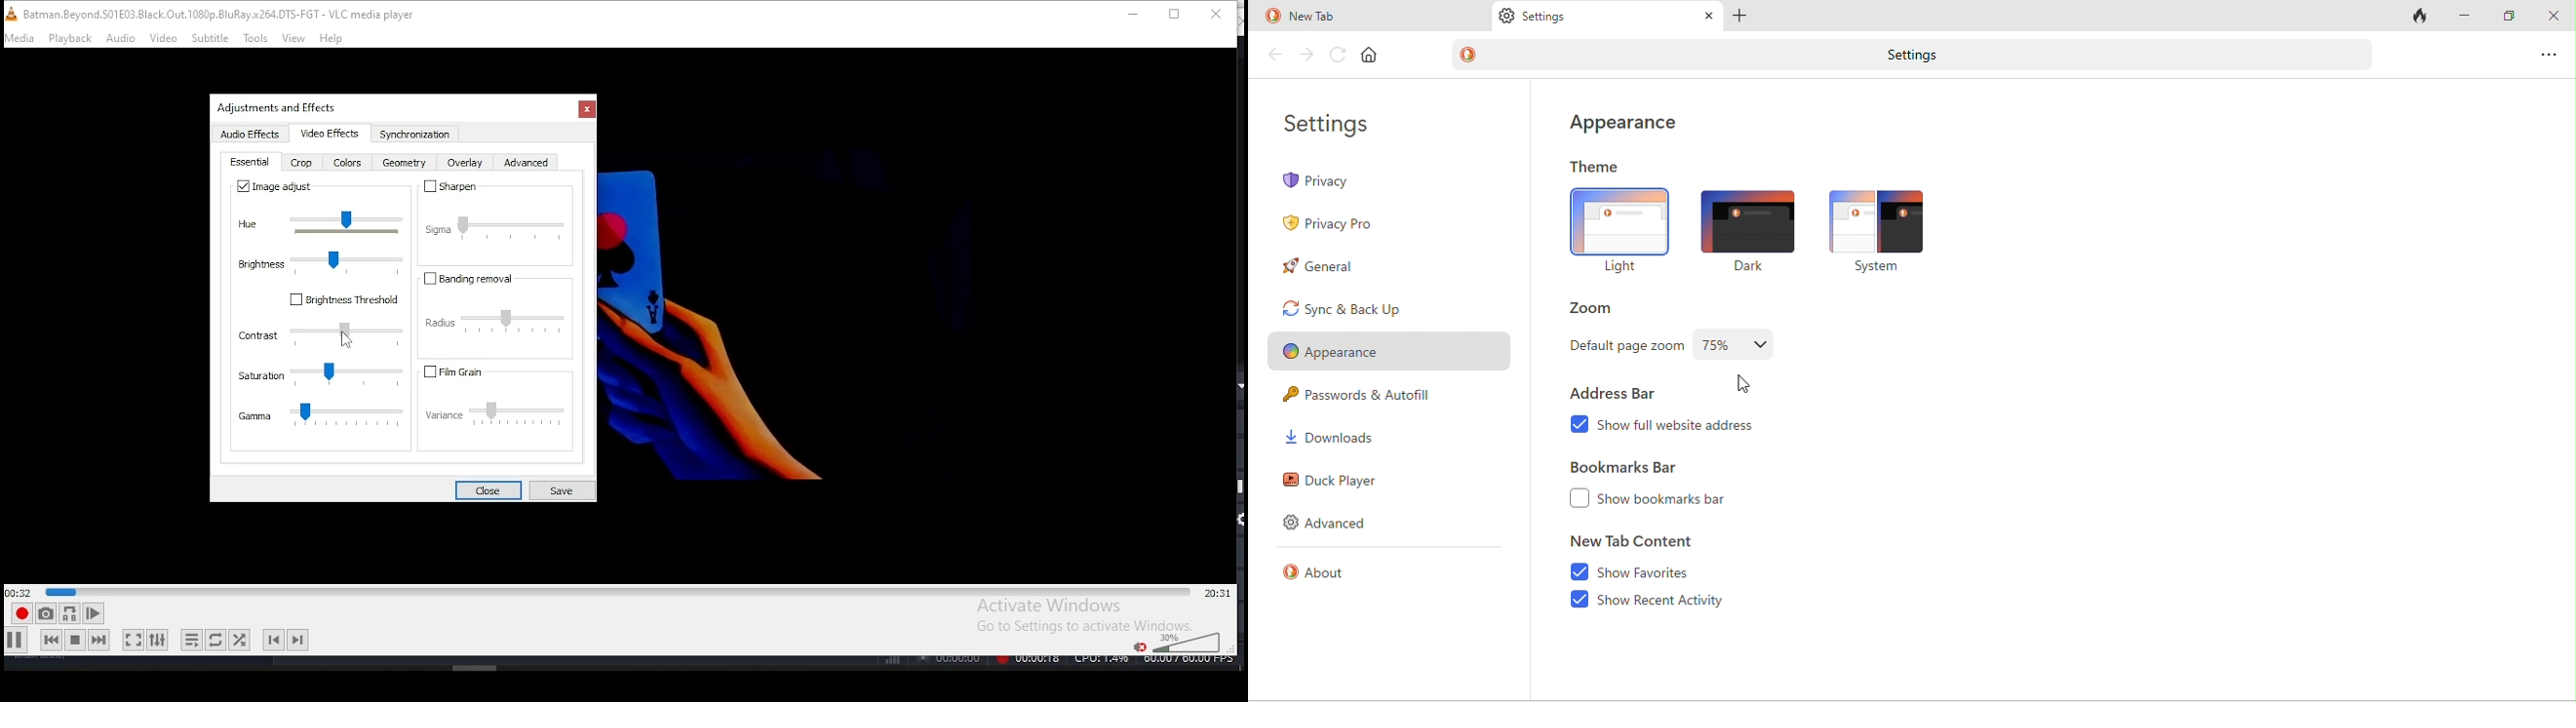  Describe the element at coordinates (20, 38) in the screenshot. I see `media` at that location.